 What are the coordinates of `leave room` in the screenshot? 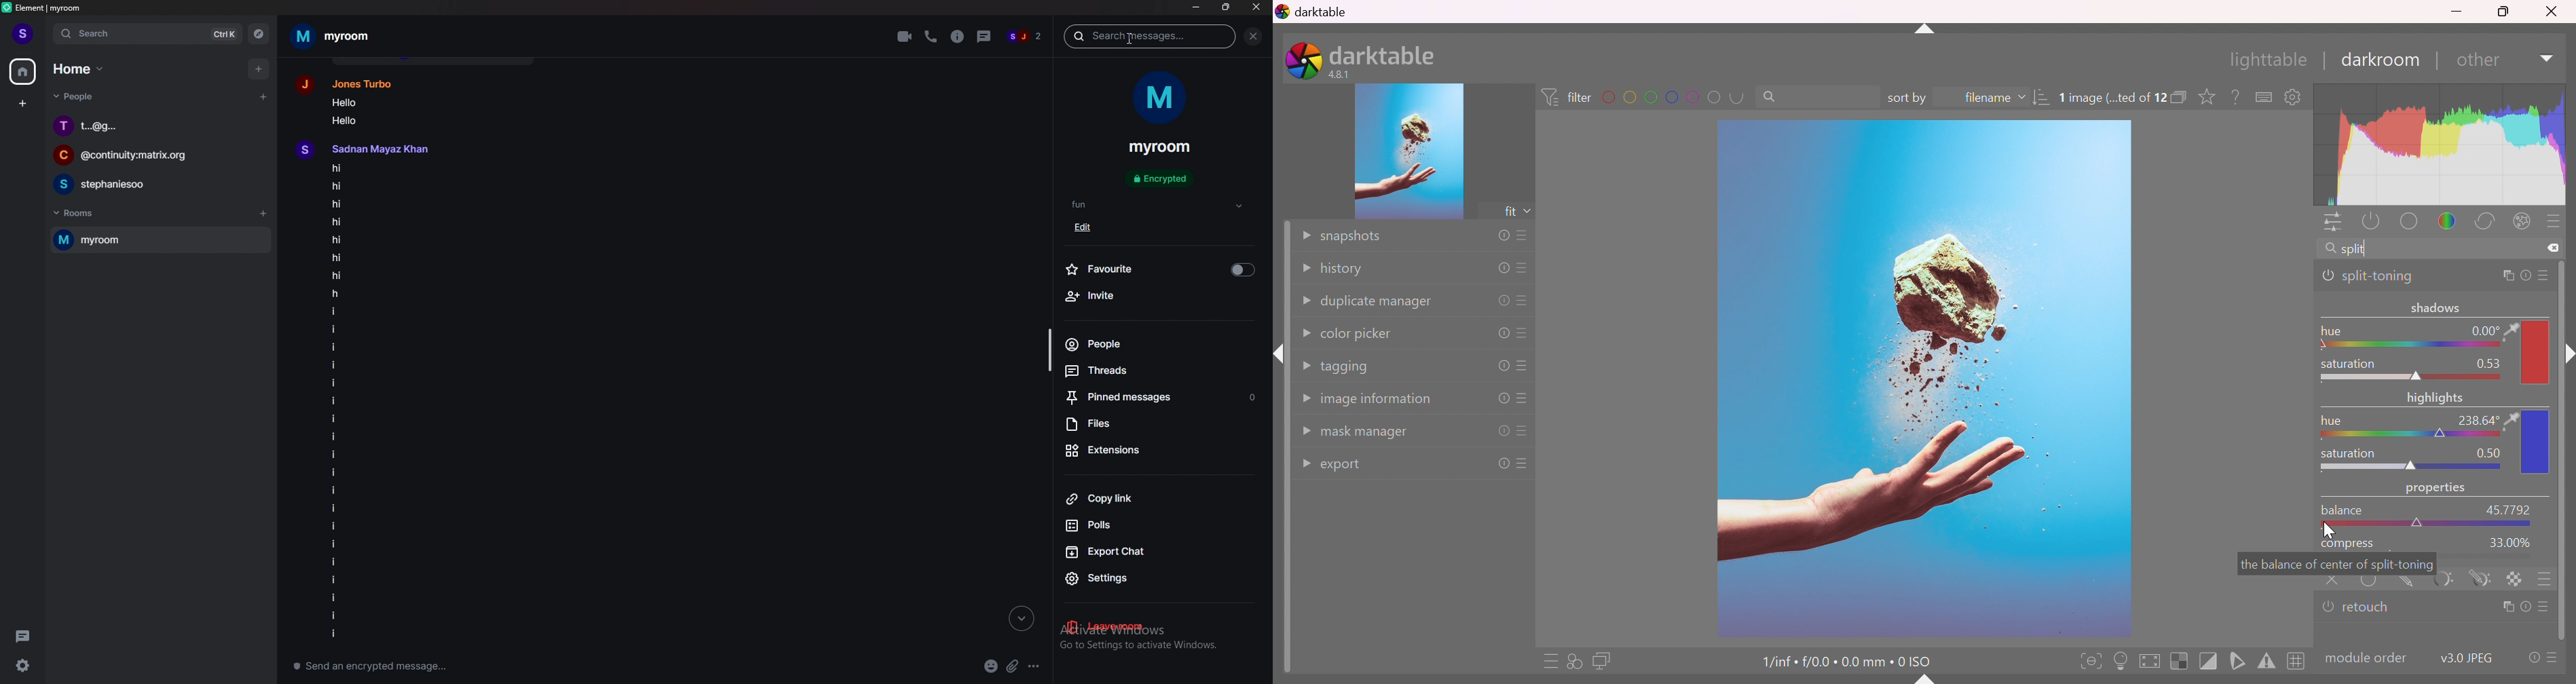 It's located at (1135, 628).